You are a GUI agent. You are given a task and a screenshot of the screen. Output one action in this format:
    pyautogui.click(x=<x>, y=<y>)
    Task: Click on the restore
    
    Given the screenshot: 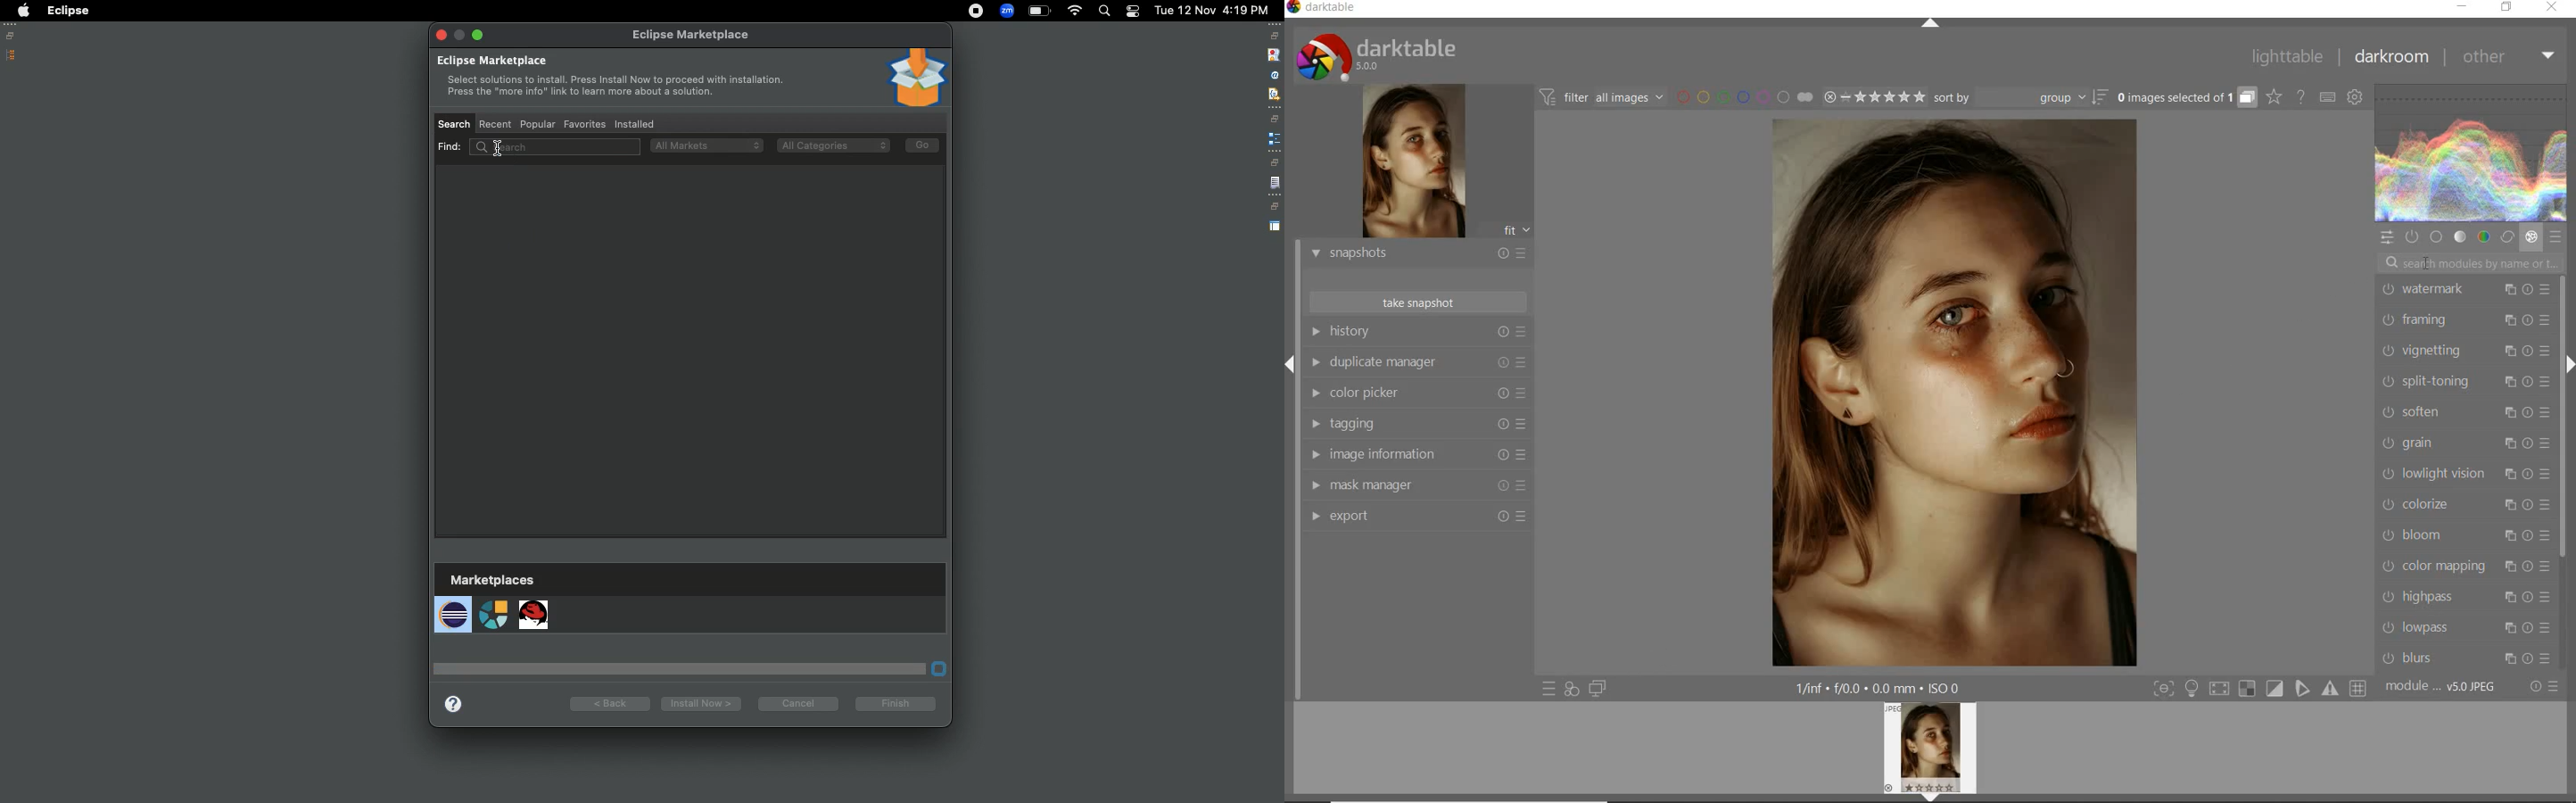 What is the action you would take?
    pyautogui.click(x=1274, y=162)
    